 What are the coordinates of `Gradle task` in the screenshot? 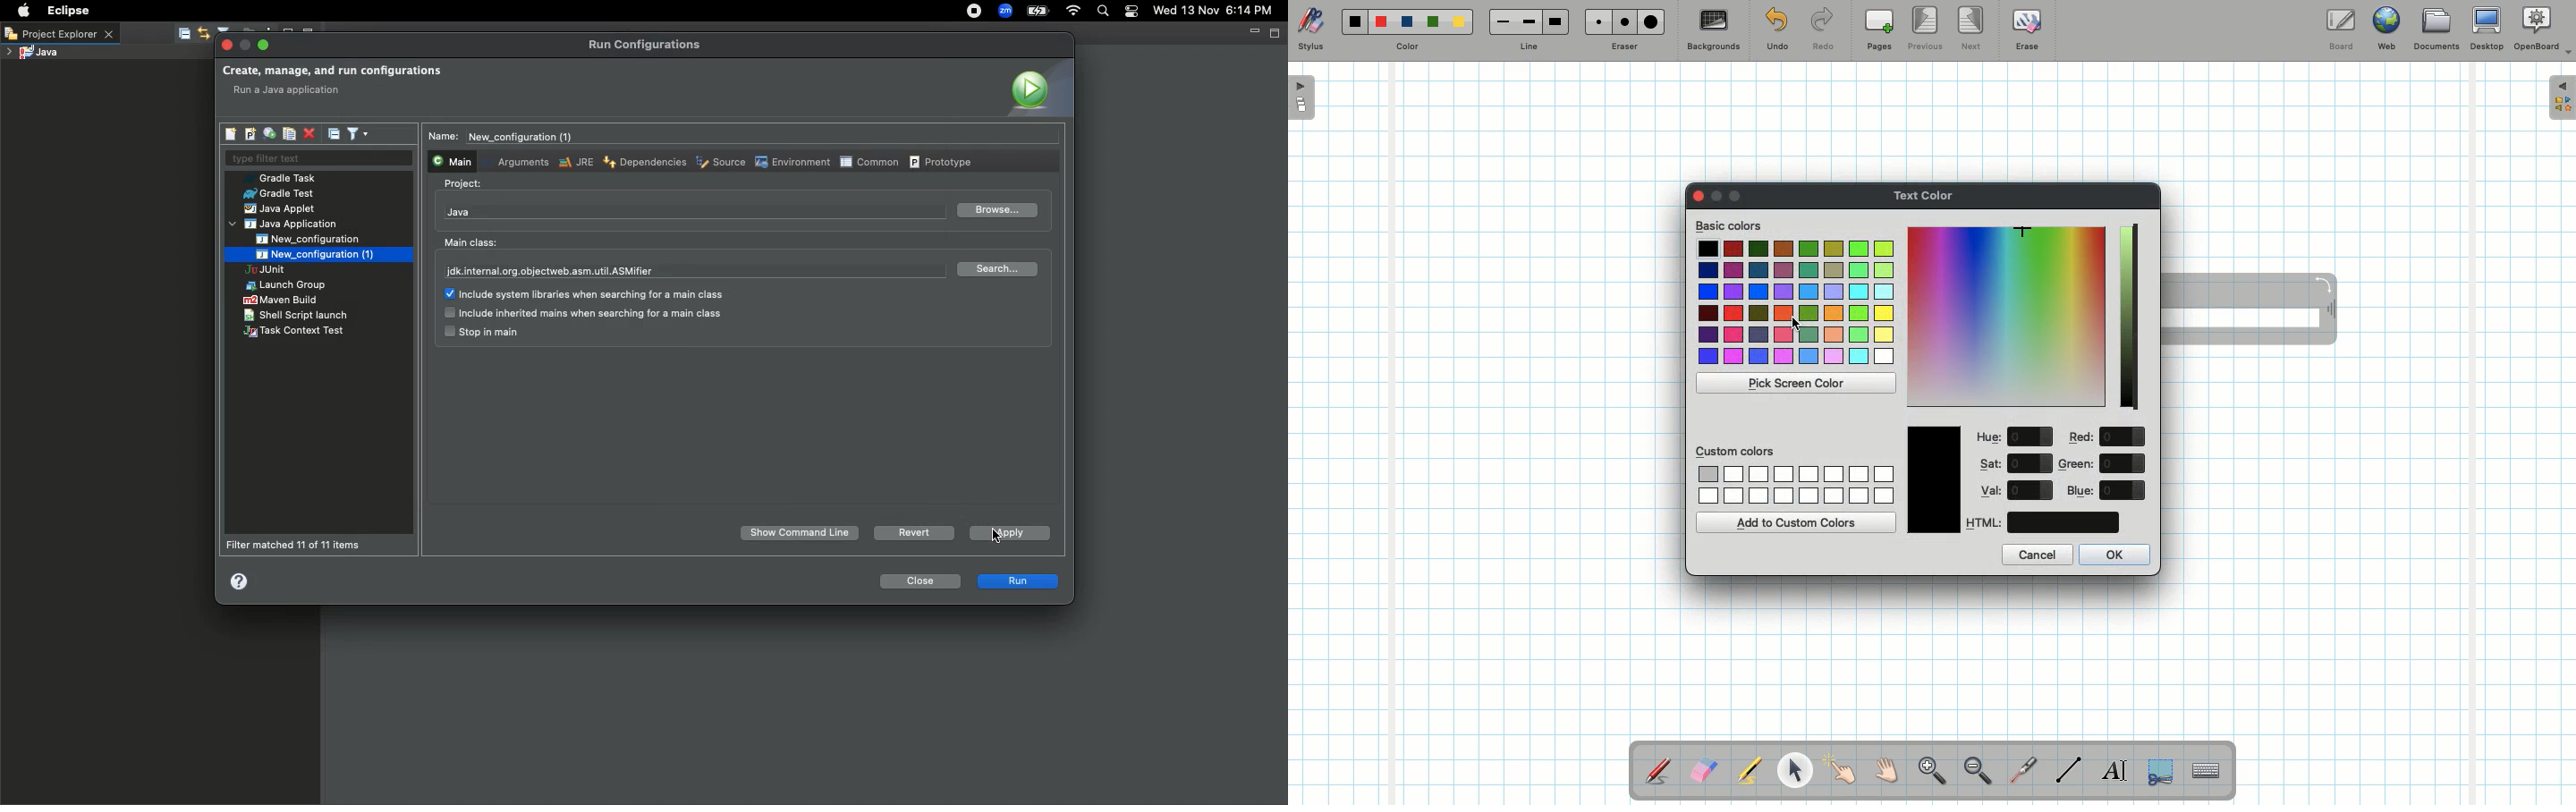 It's located at (285, 178).